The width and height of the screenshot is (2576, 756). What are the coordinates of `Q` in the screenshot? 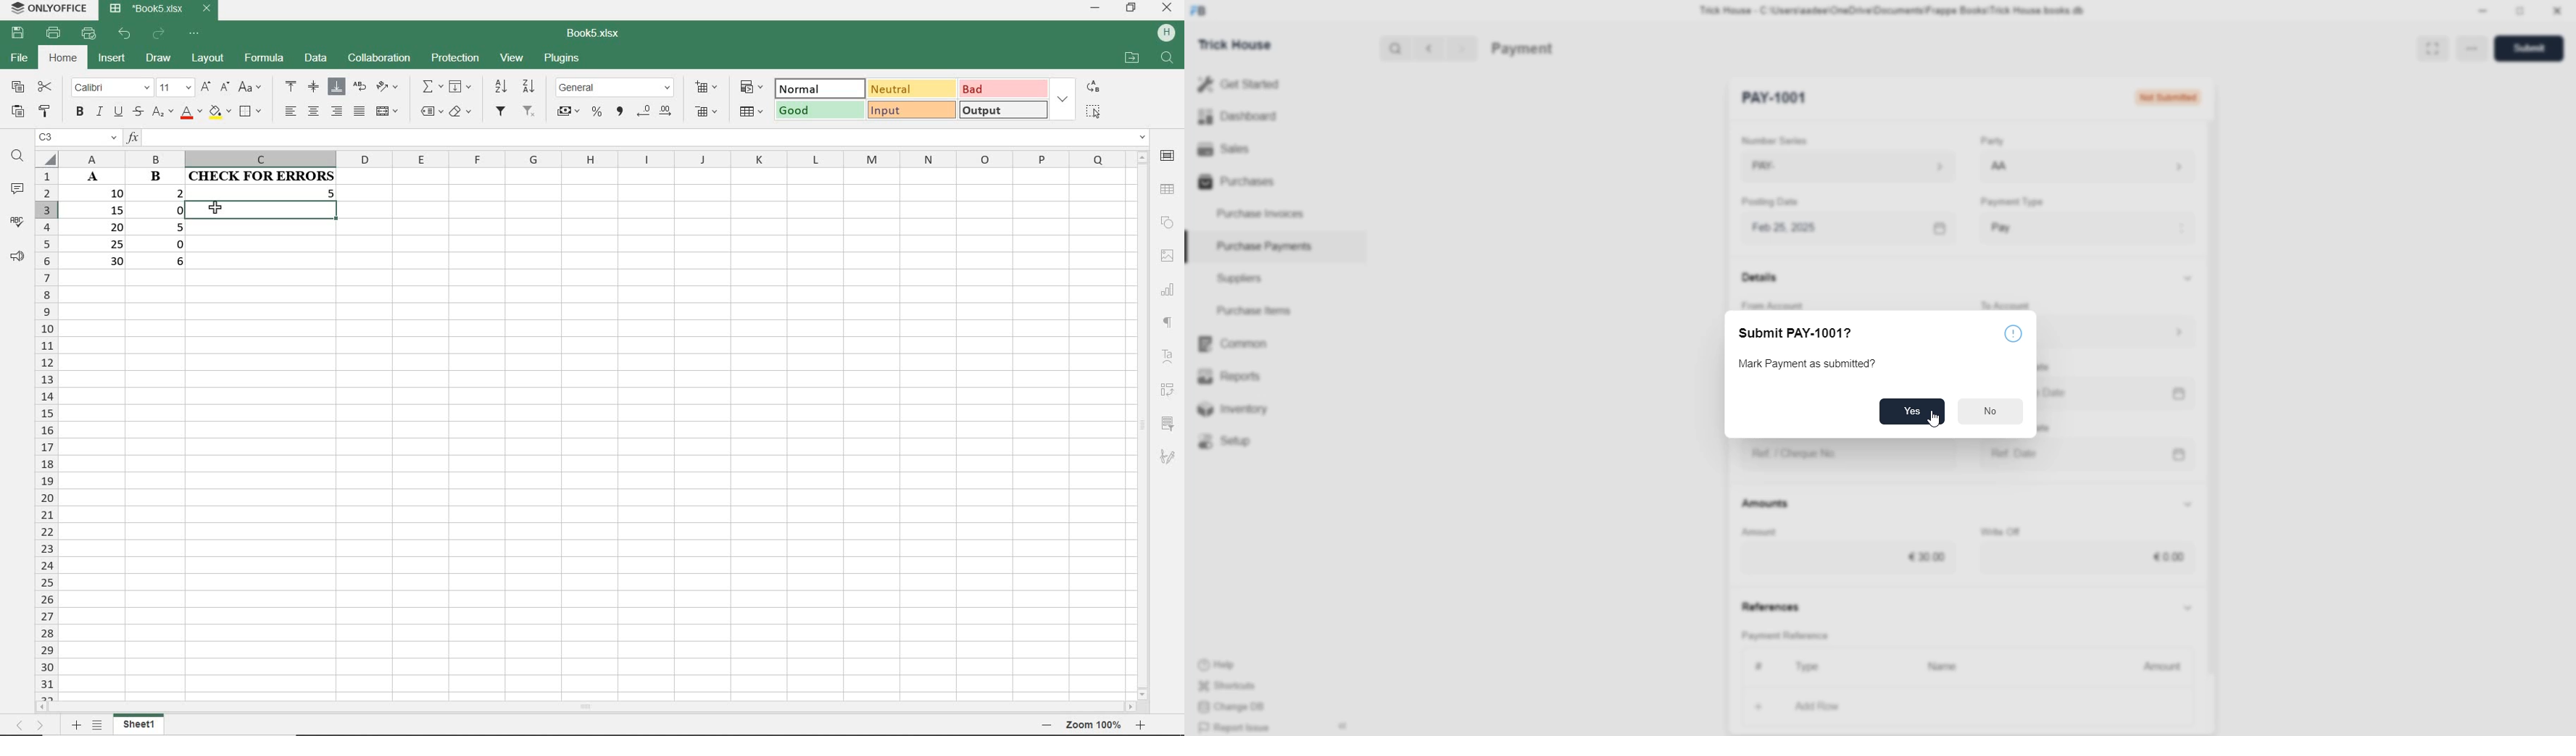 It's located at (1390, 47).